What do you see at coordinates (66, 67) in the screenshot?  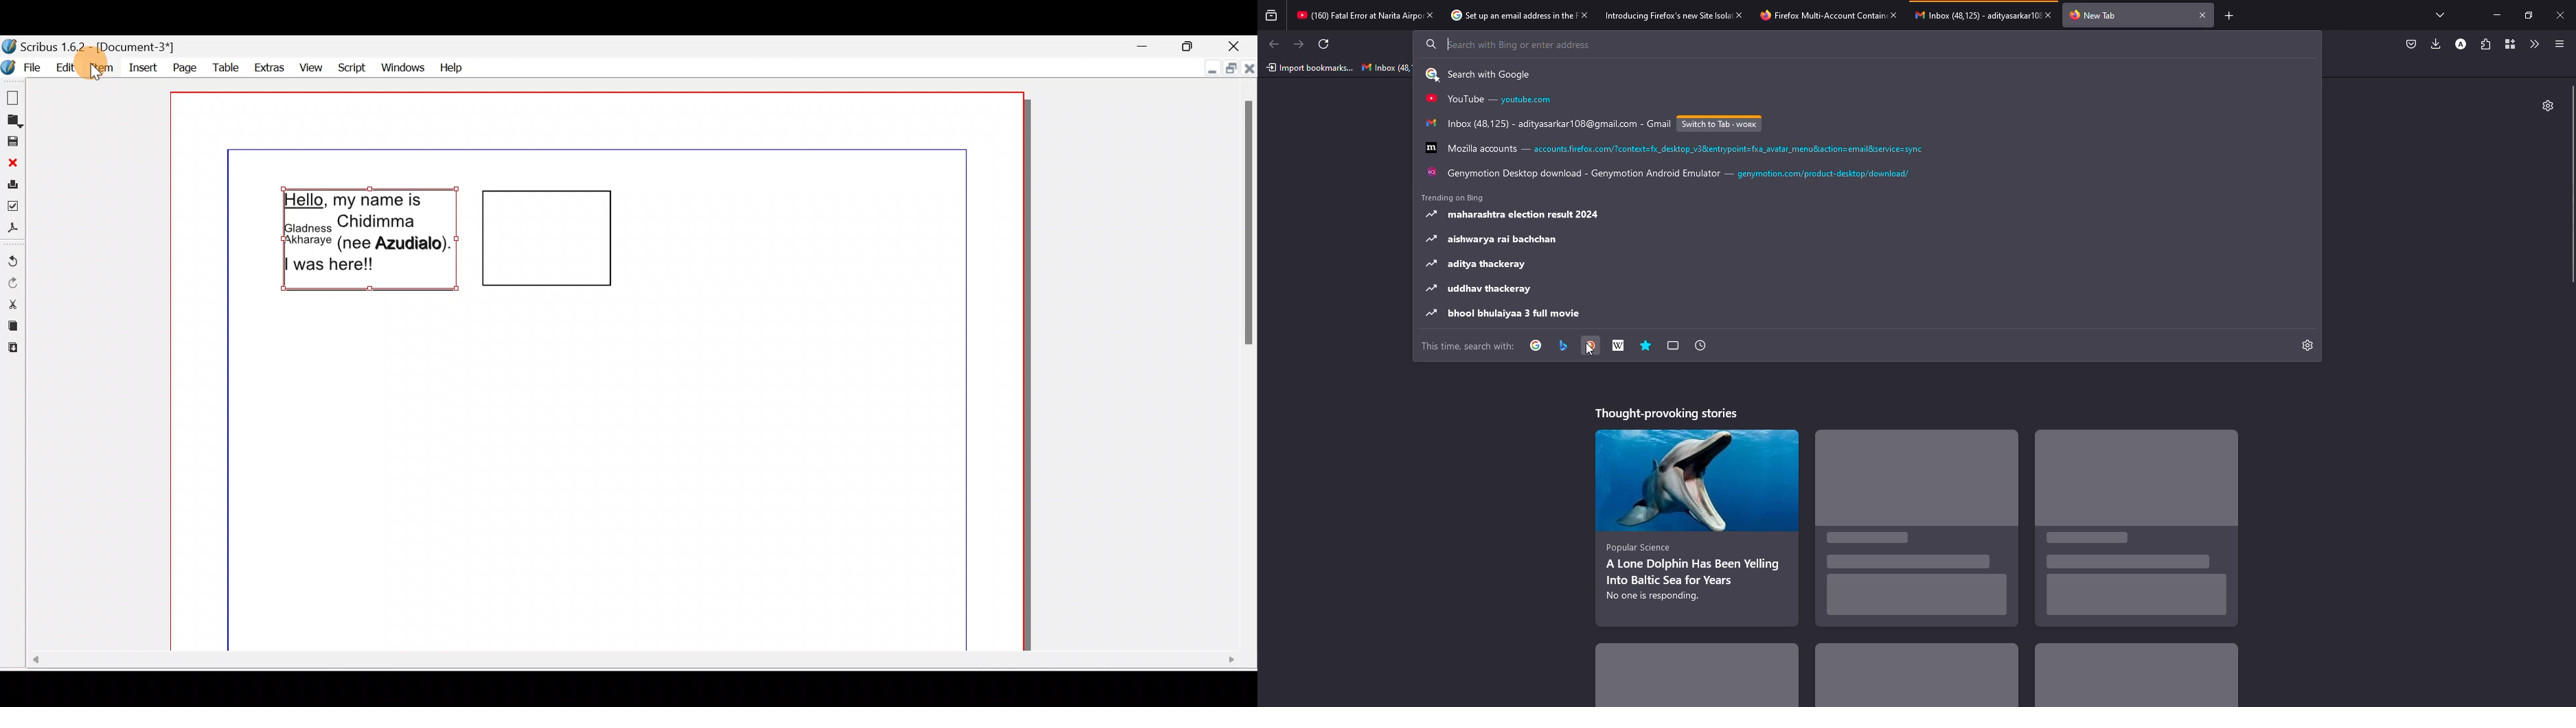 I see `Edit` at bounding box center [66, 67].